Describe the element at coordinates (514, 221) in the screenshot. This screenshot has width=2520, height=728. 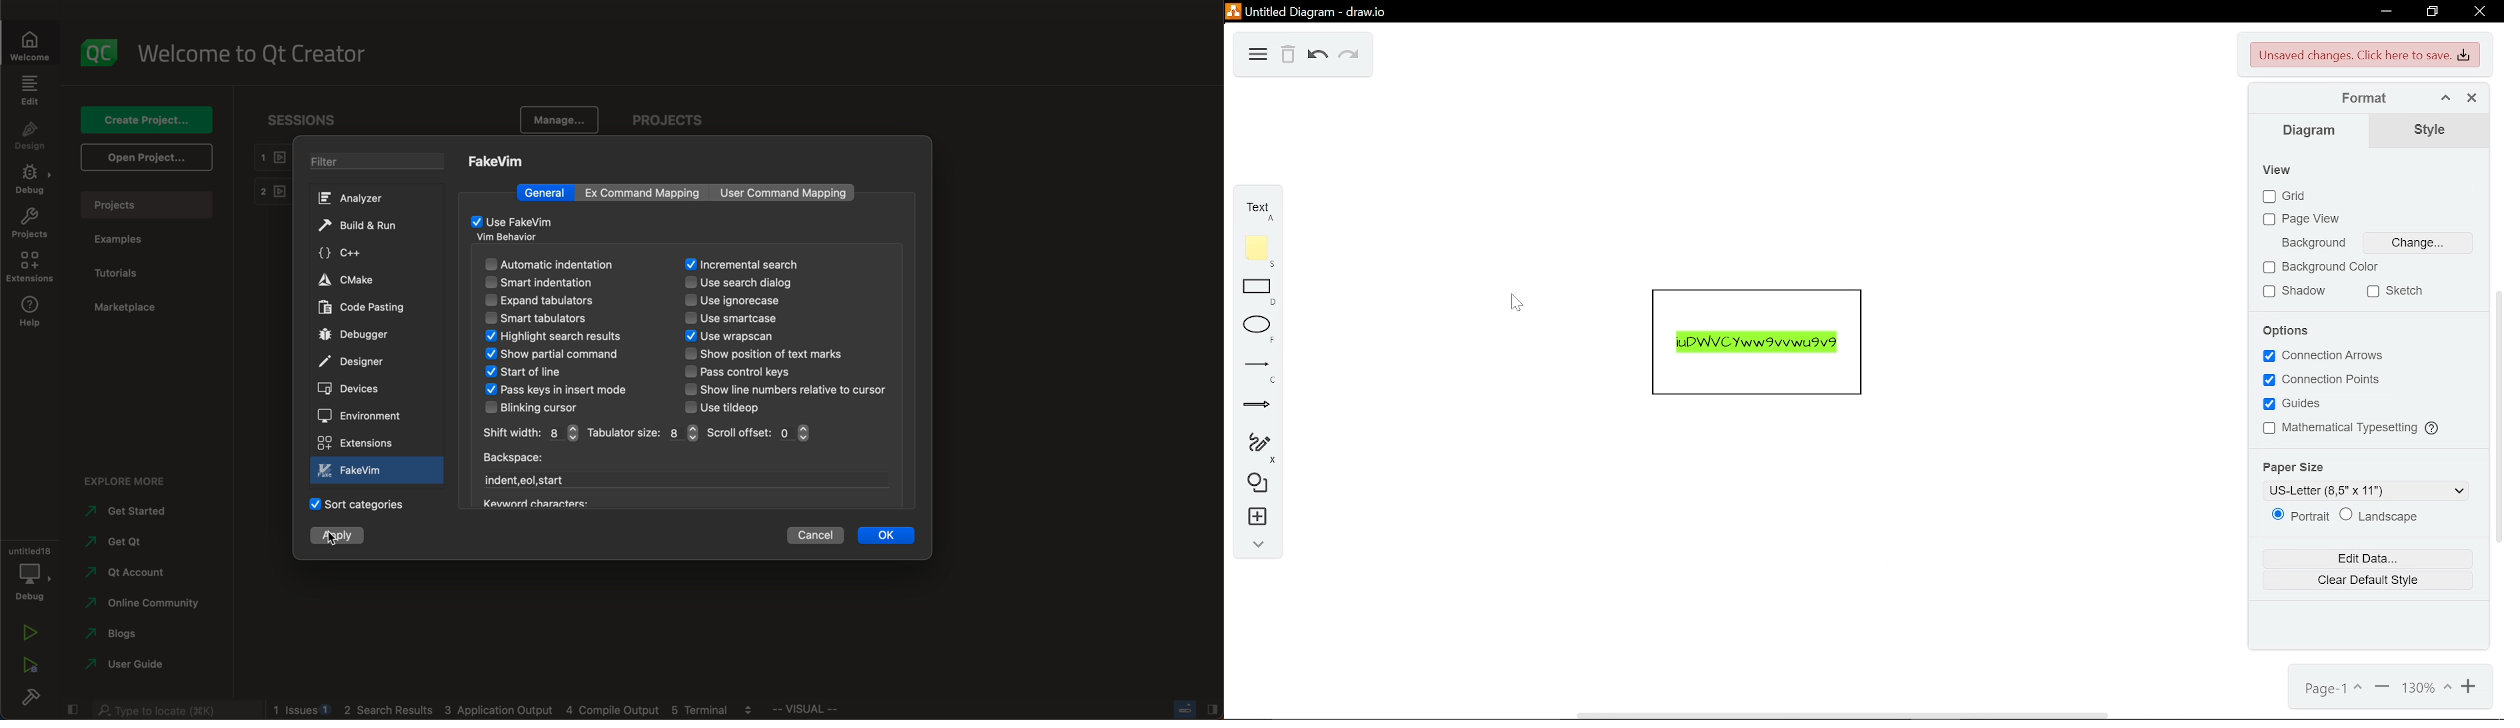
I see `fakeVim enabled` at that location.